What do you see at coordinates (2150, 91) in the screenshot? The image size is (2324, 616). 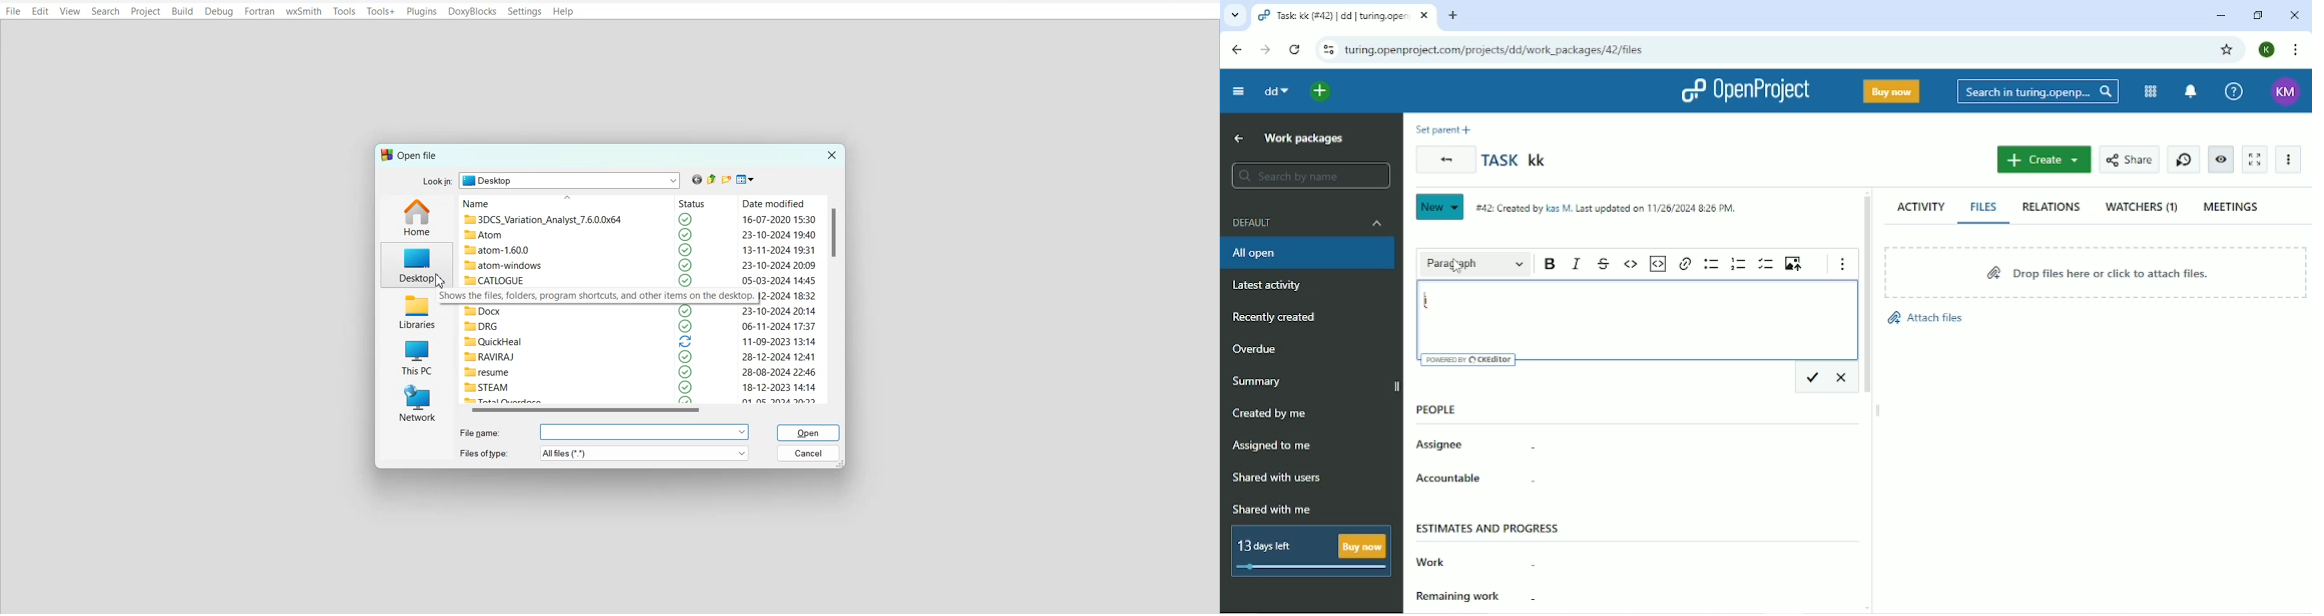 I see `Modules` at bounding box center [2150, 91].